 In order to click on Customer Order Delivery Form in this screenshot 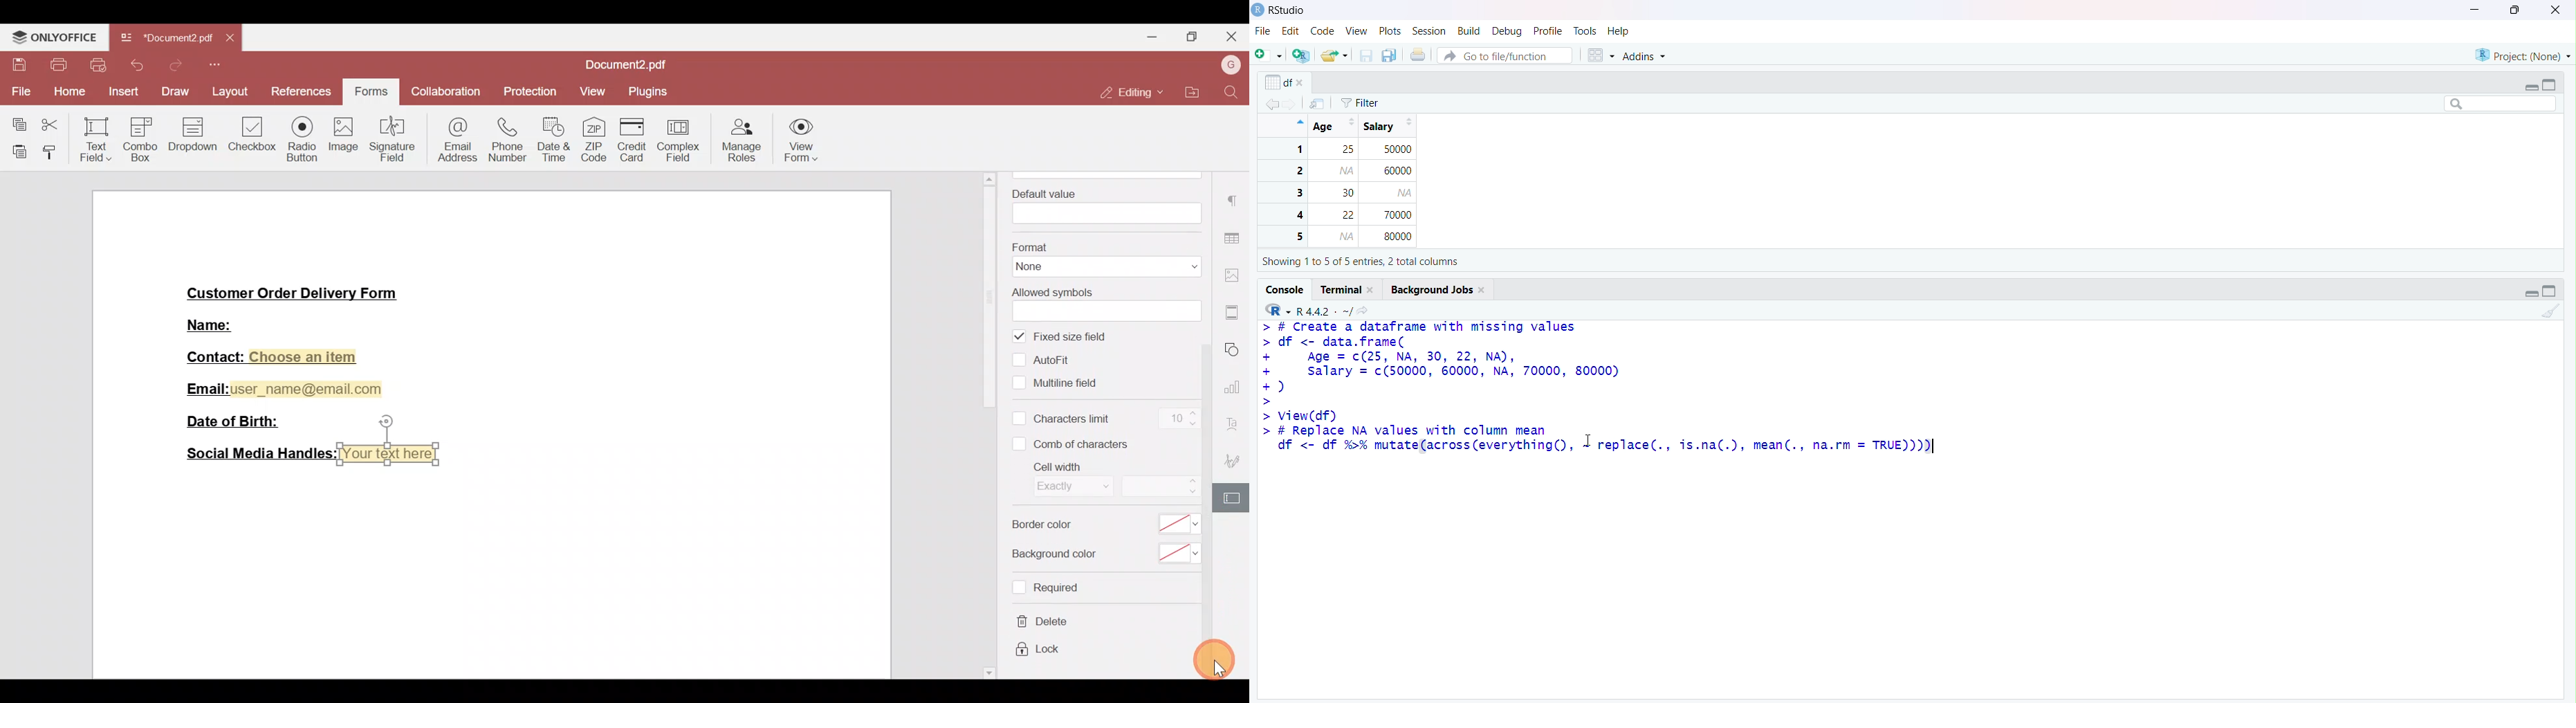, I will do `click(301, 292)`.